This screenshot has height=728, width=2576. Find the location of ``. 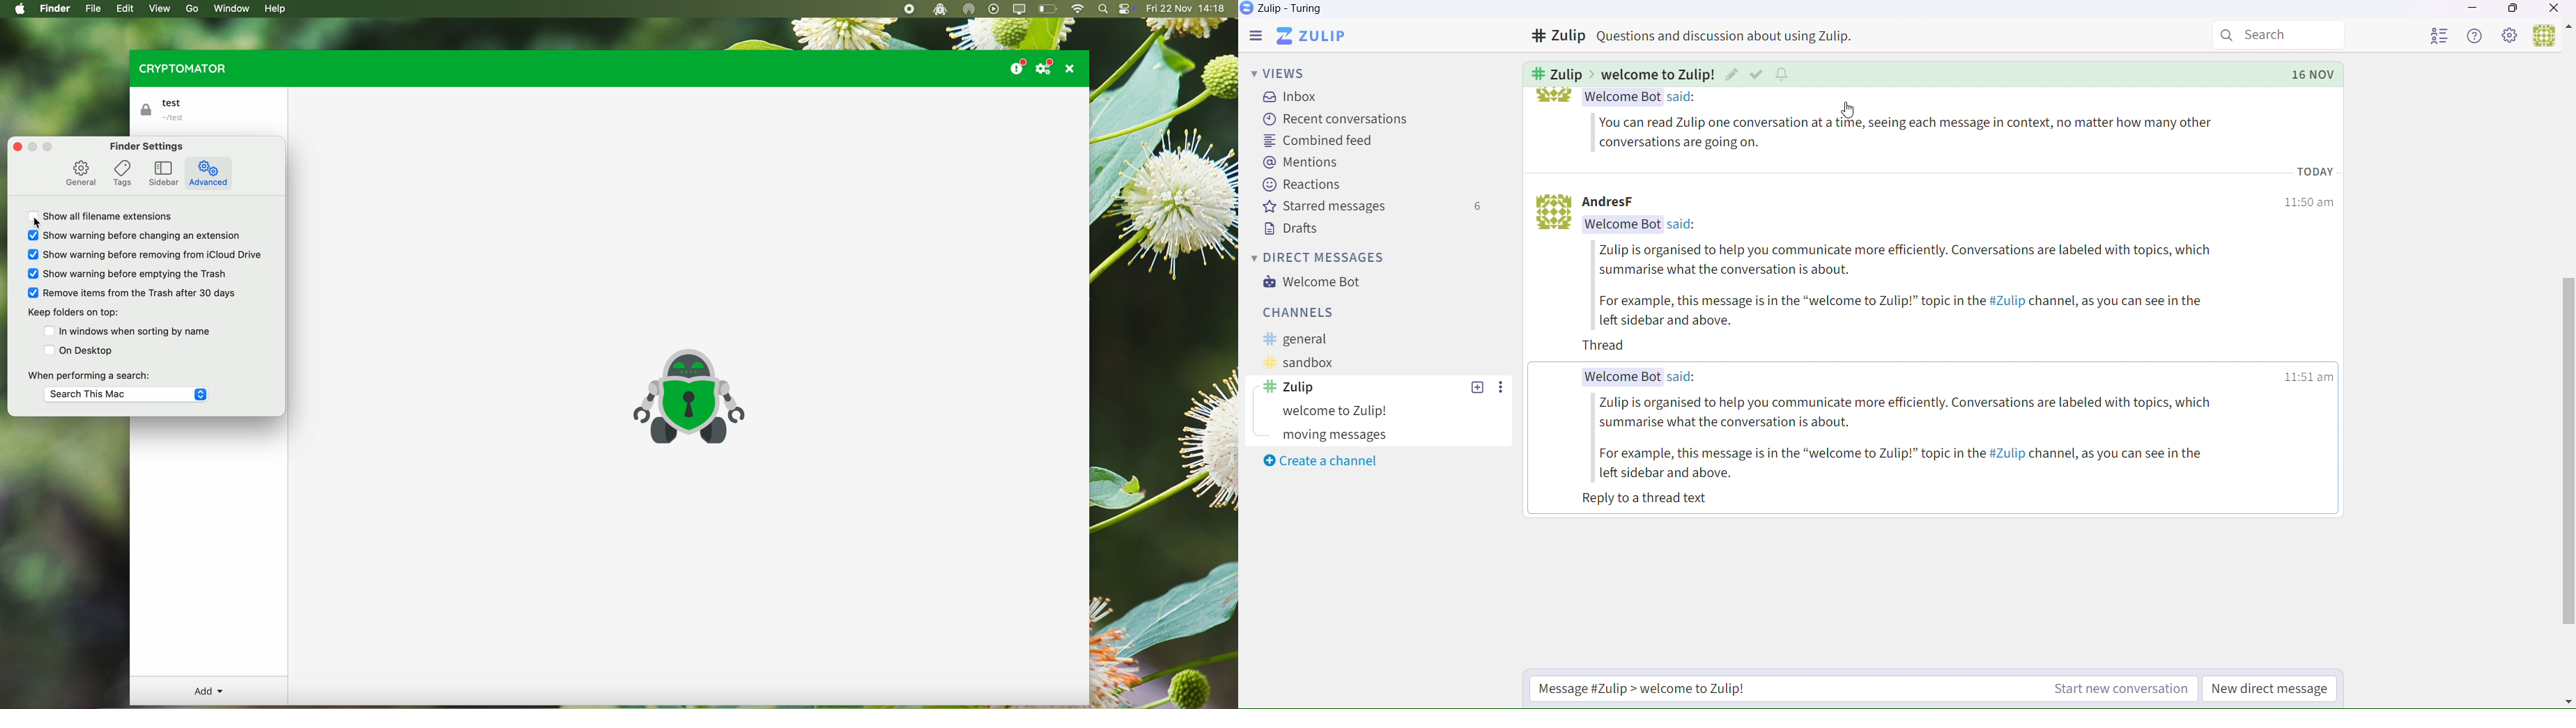

 is located at coordinates (1499, 387).